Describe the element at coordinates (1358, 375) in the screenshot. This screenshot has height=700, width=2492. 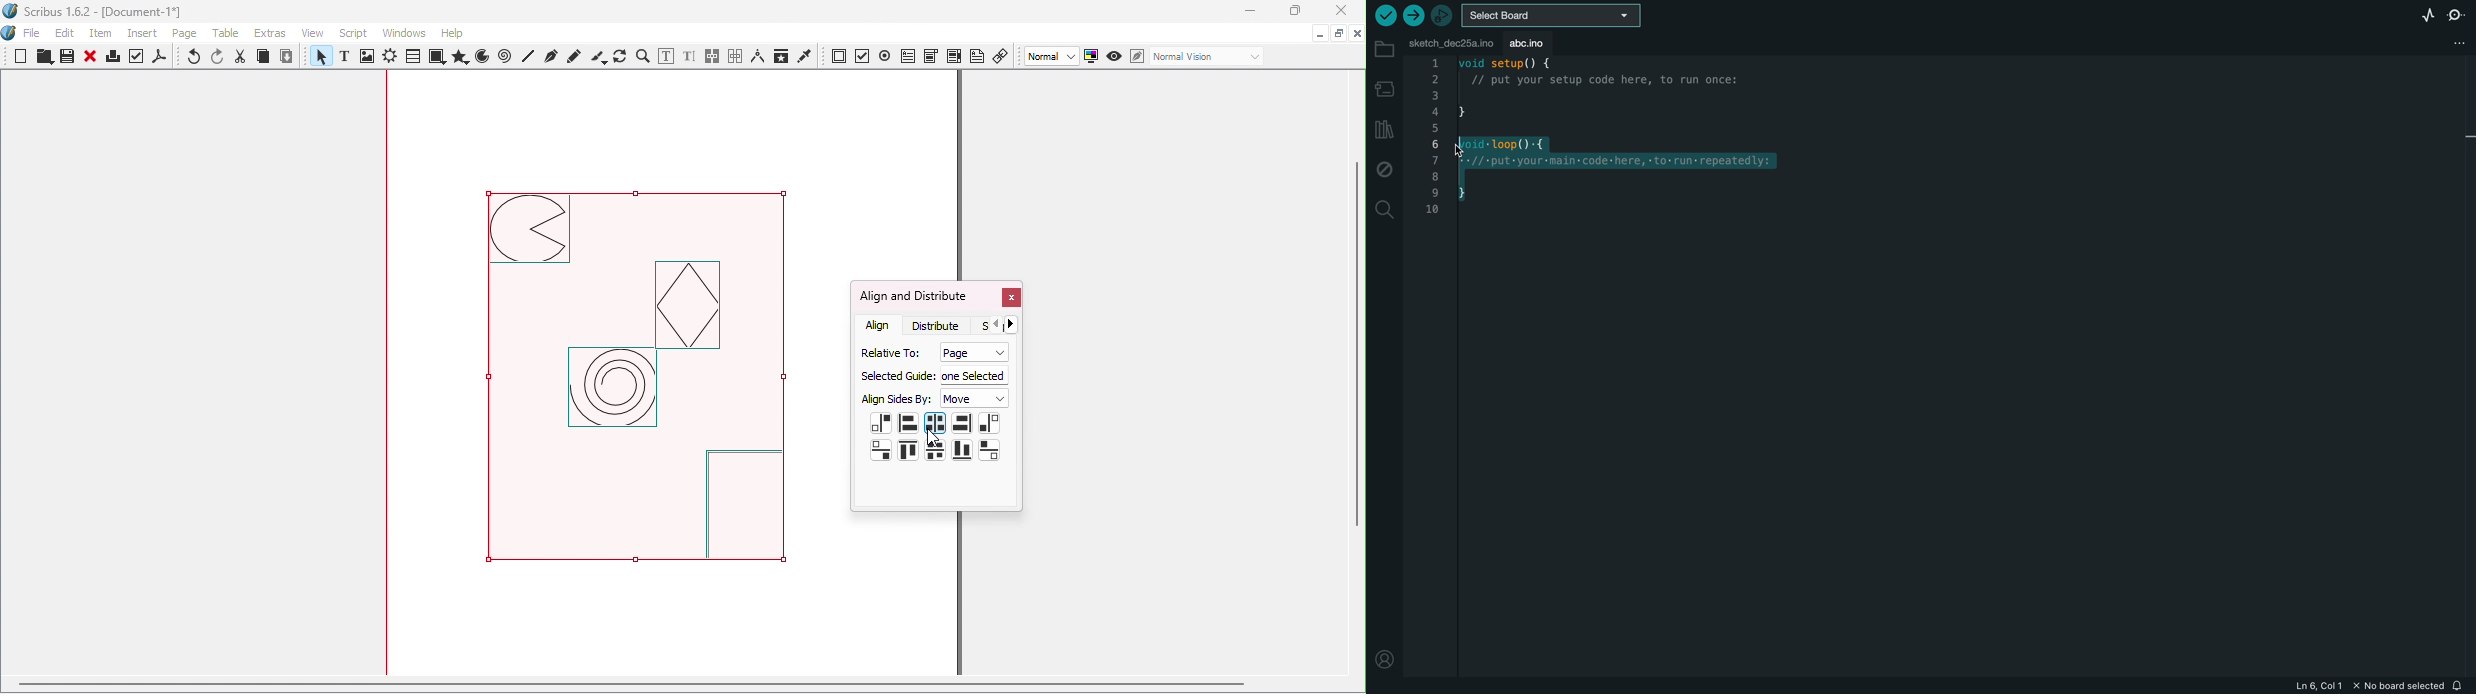
I see `Vertical scroll bar` at that location.